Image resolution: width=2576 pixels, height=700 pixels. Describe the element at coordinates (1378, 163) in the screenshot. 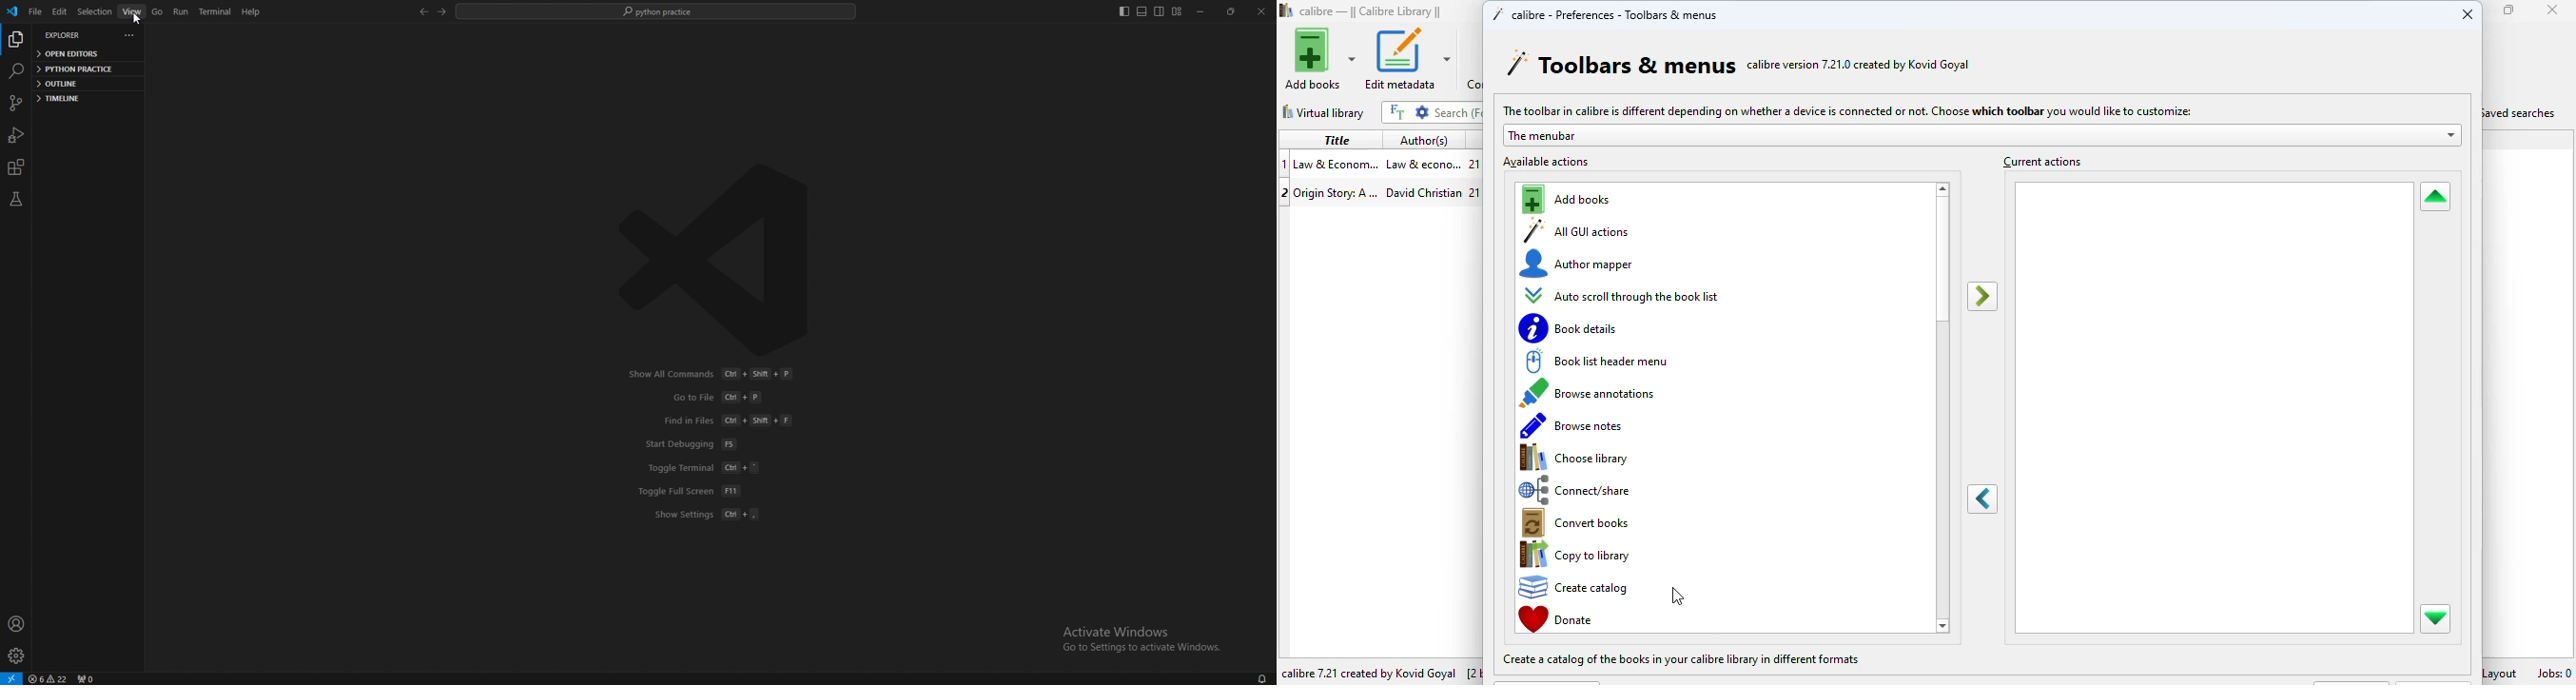

I see `book 1` at that location.